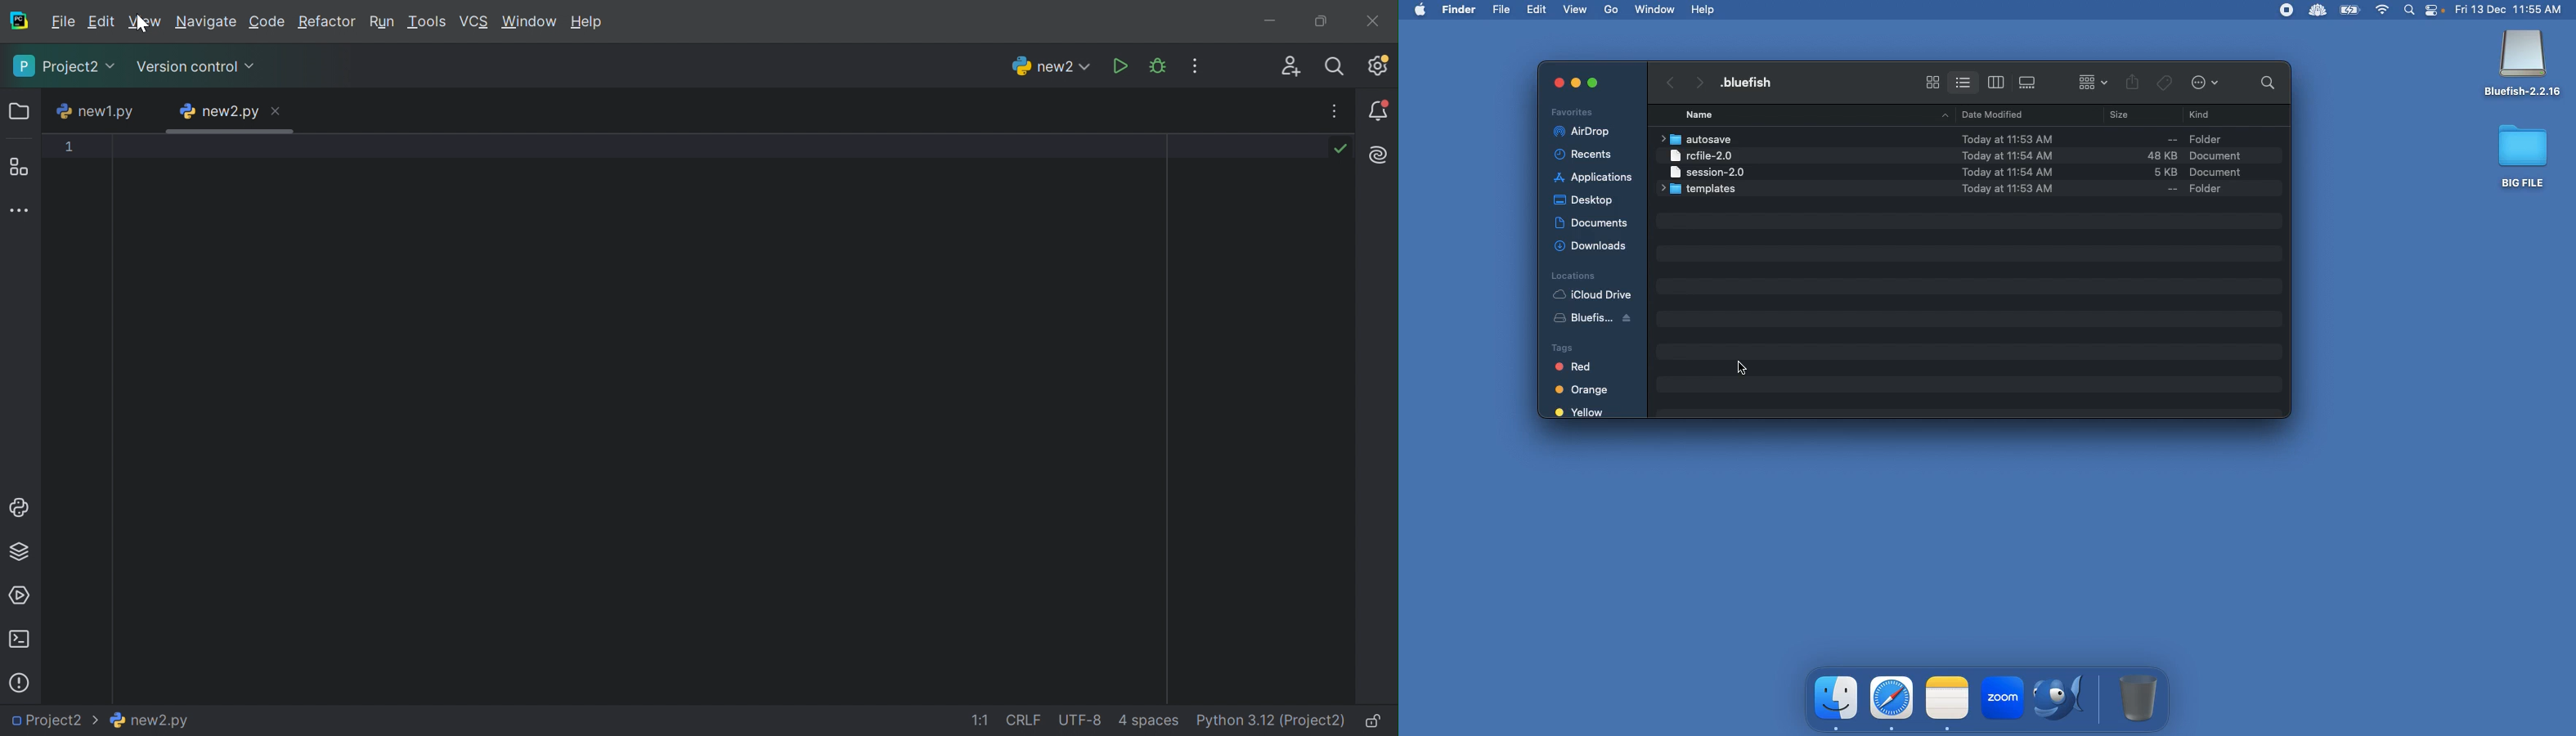 The image size is (2576, 756). I want to click on kind, so click(2203, 115).